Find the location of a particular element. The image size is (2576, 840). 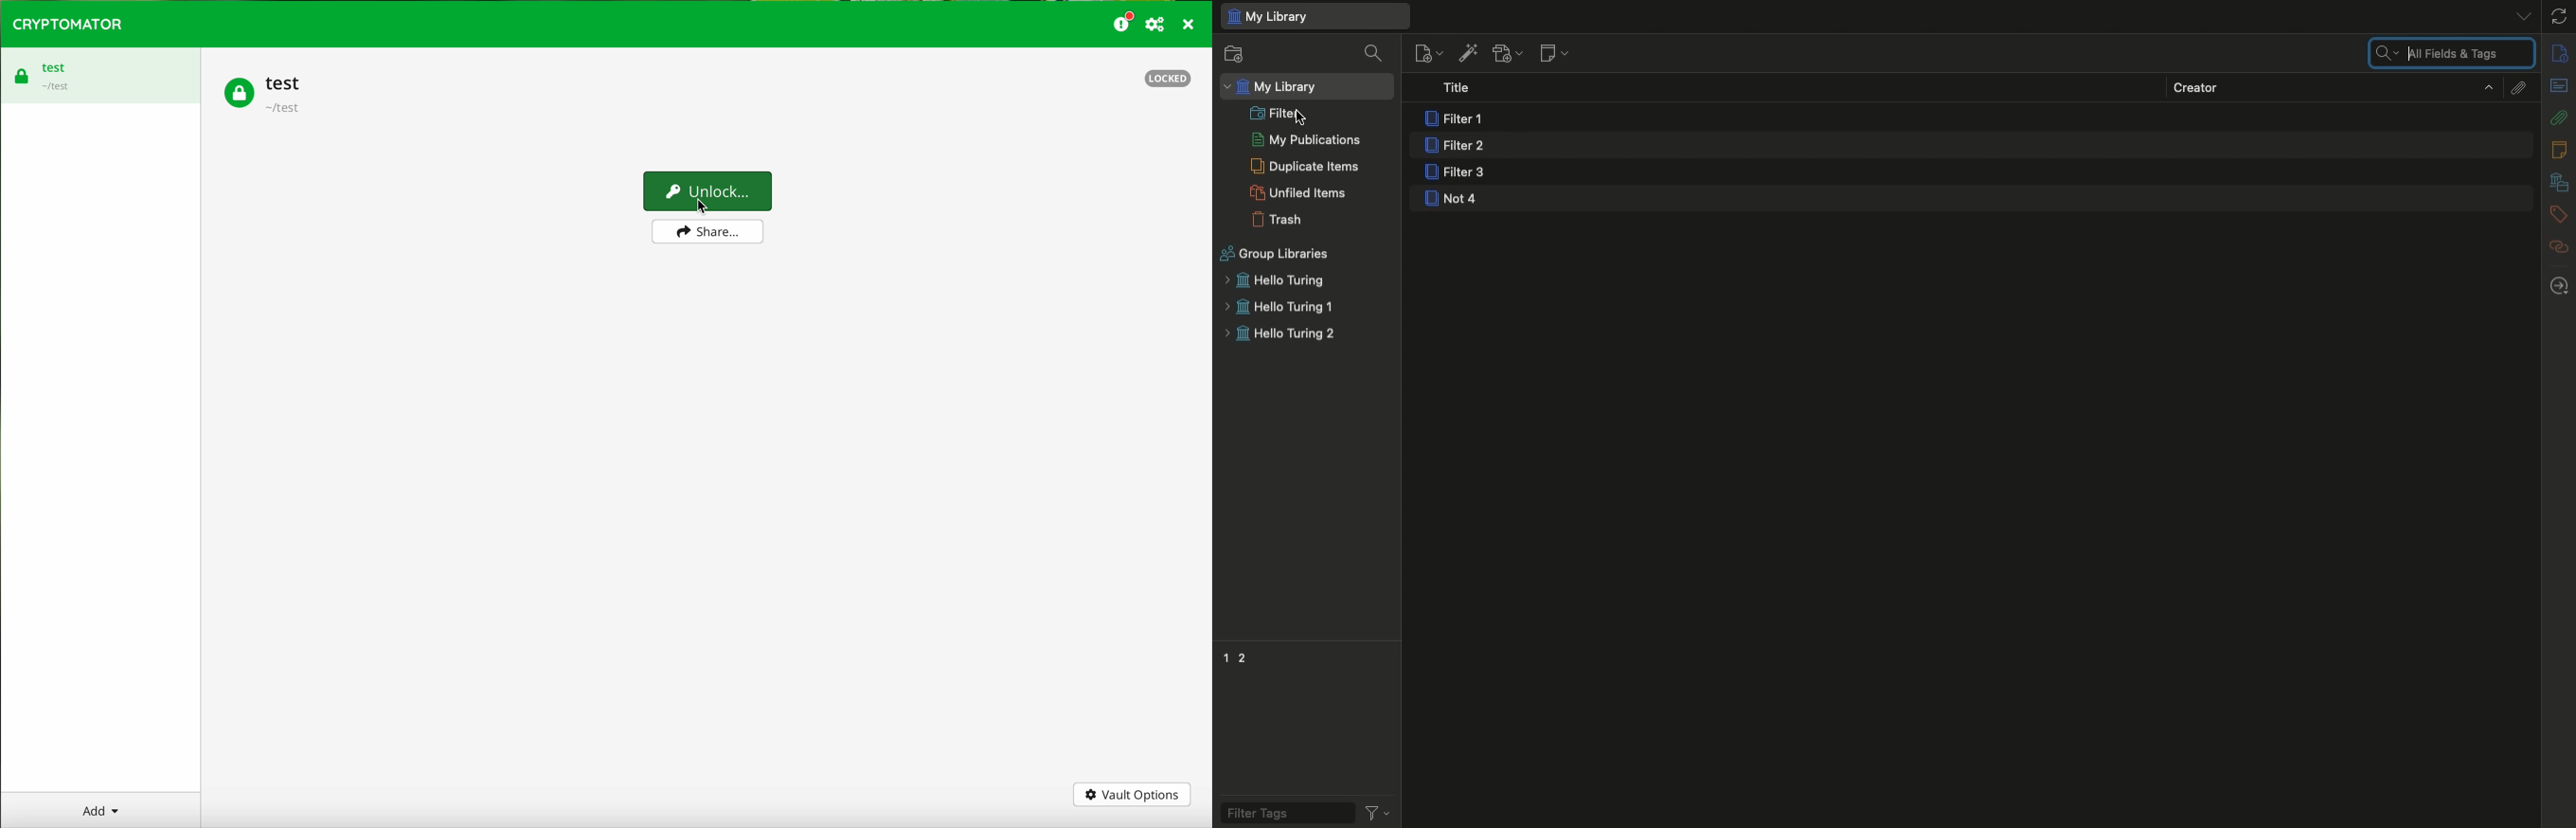

Add items by identifier is located at coordinates (1467, 53).